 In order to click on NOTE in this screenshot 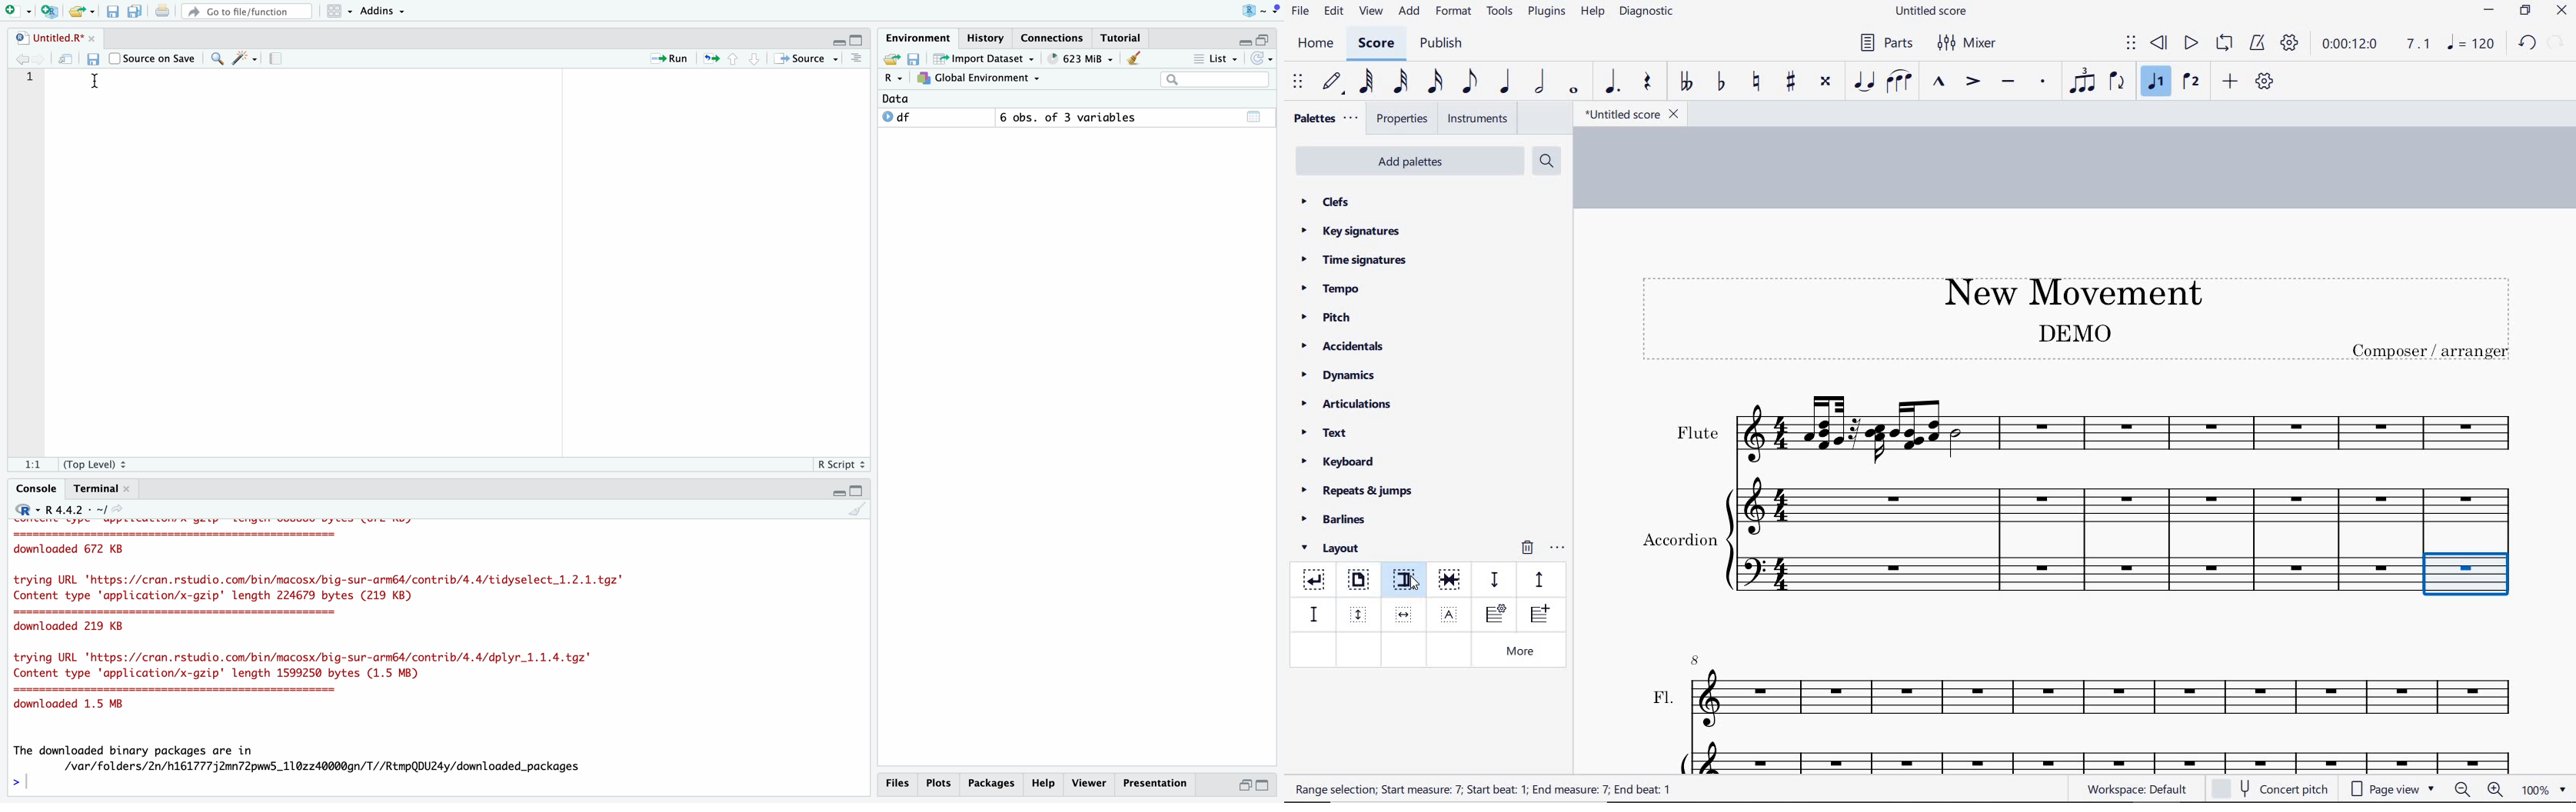, I will do `click(2472, 43)`.